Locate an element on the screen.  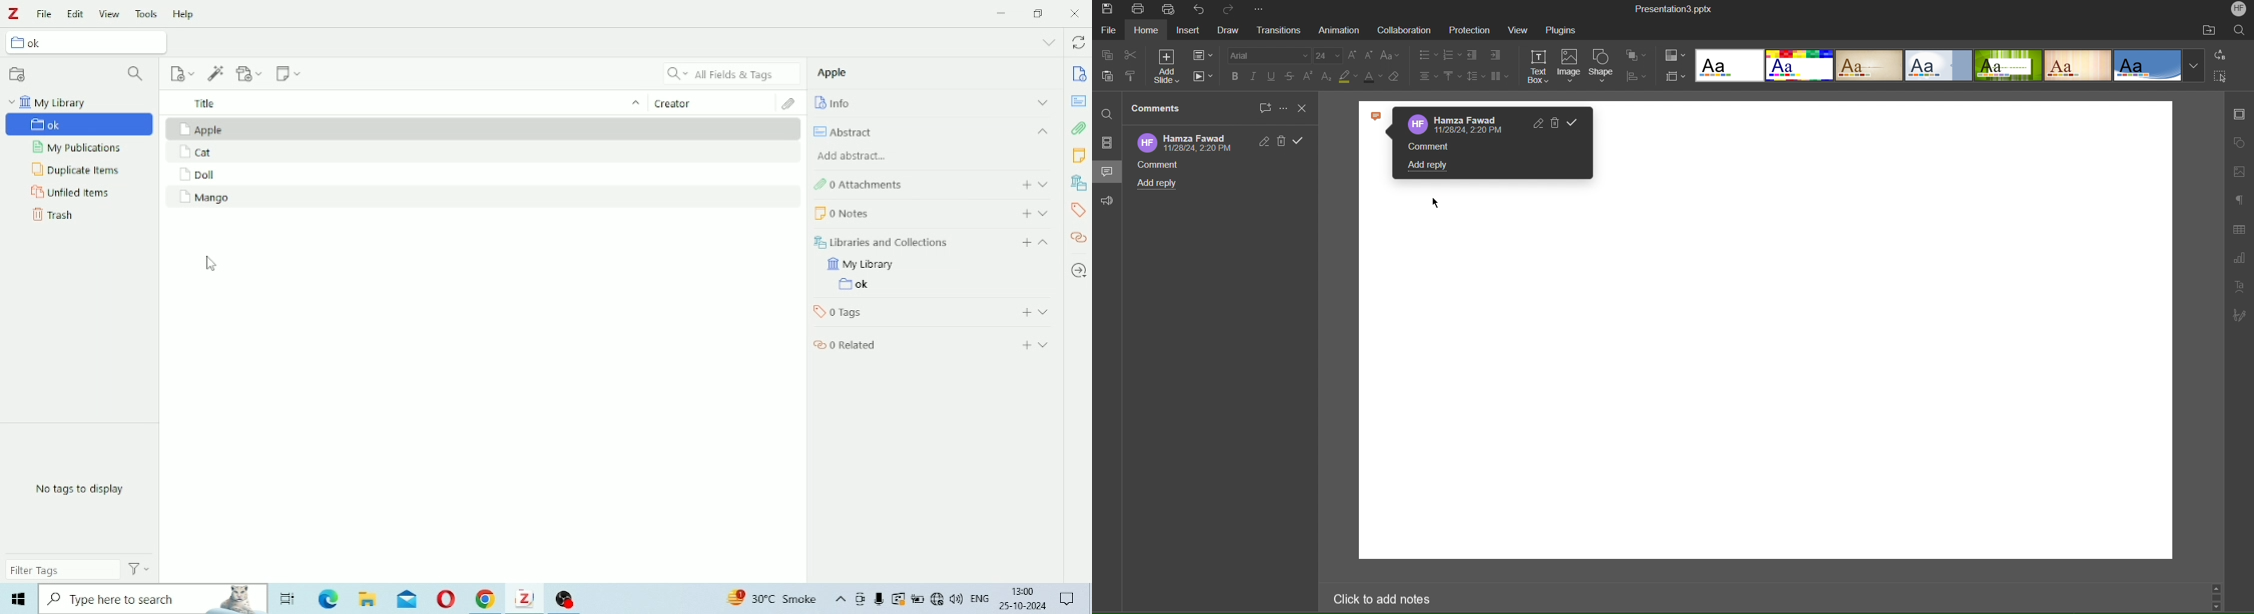
Slide Size Settings is located at coordinates (1676, 77).